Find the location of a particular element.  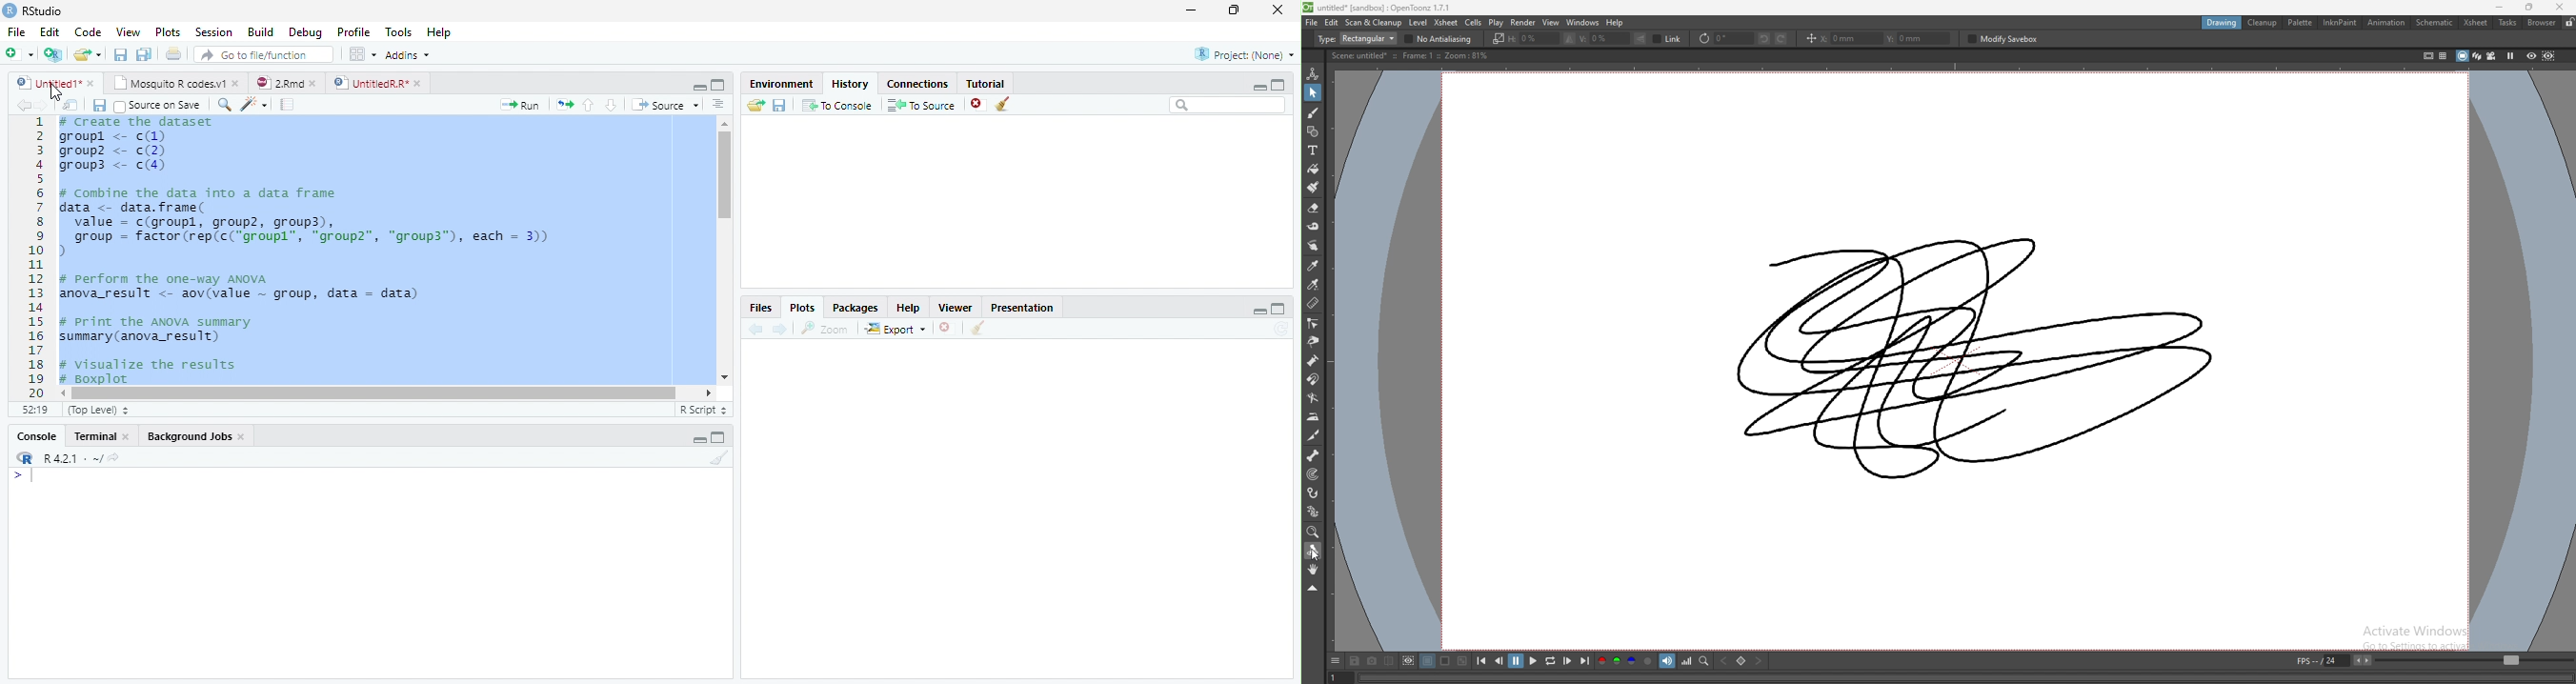

Load Workspace is located at coordinates (756, 106).